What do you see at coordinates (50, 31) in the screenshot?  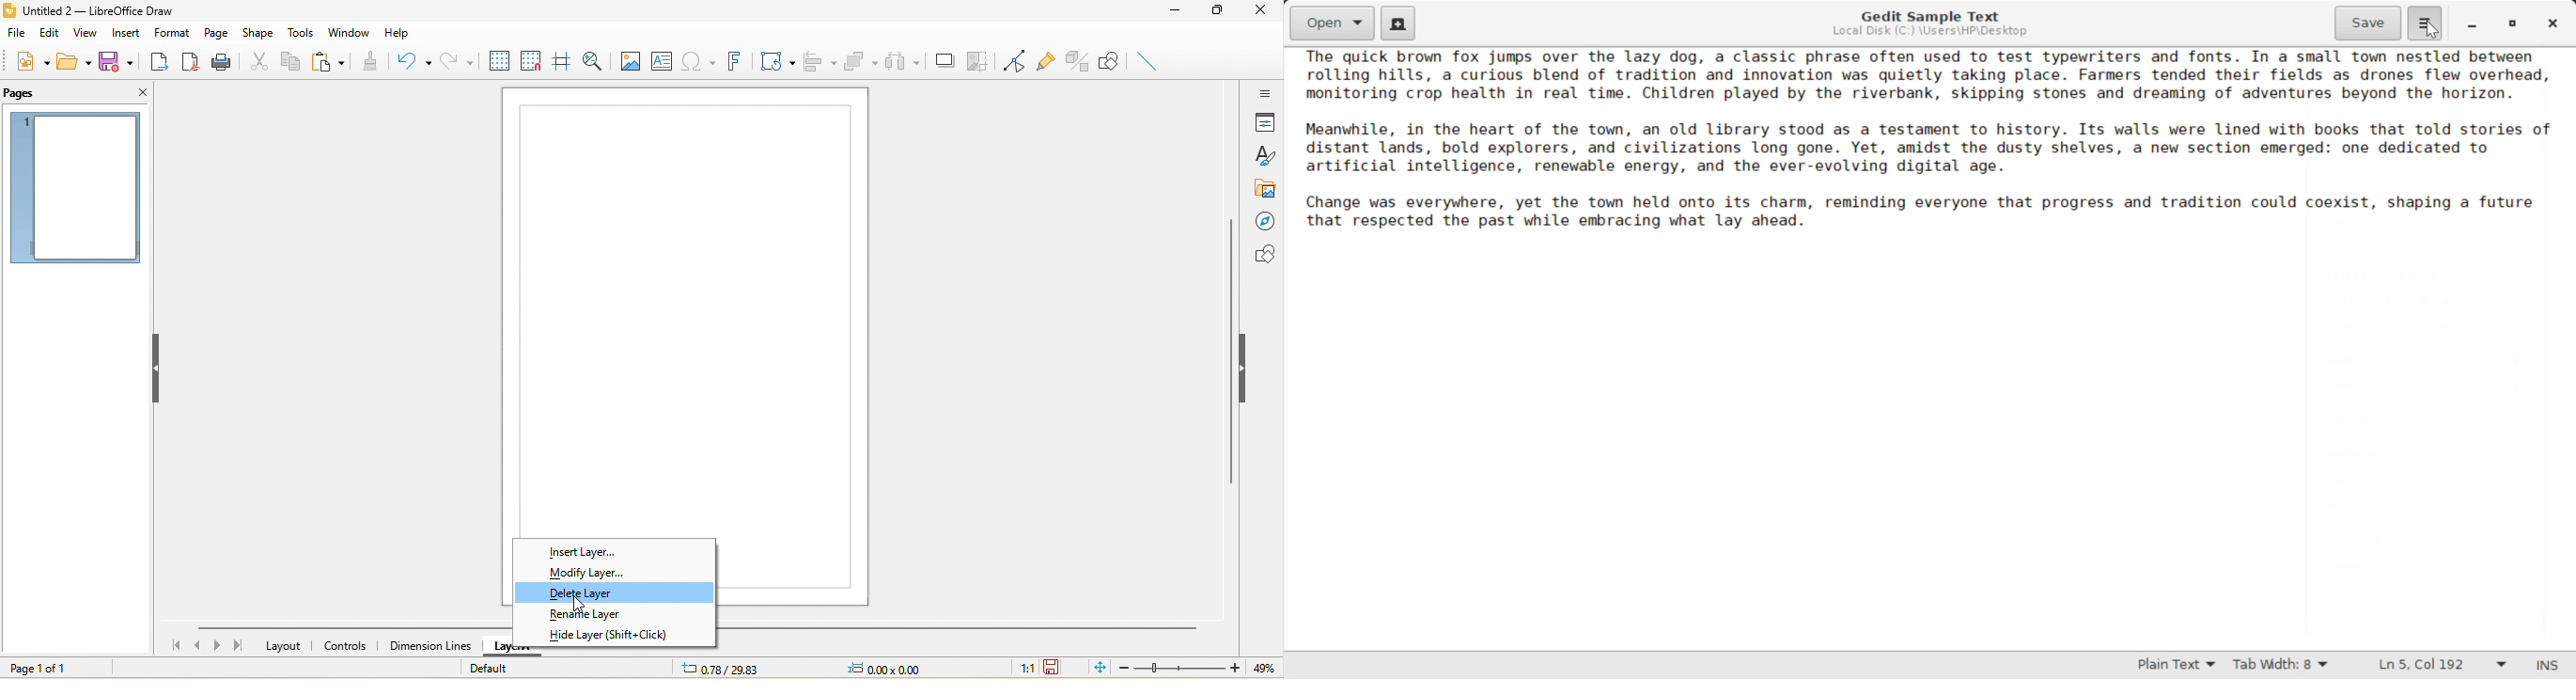 I see `edit` at bounding box center [50, 31].